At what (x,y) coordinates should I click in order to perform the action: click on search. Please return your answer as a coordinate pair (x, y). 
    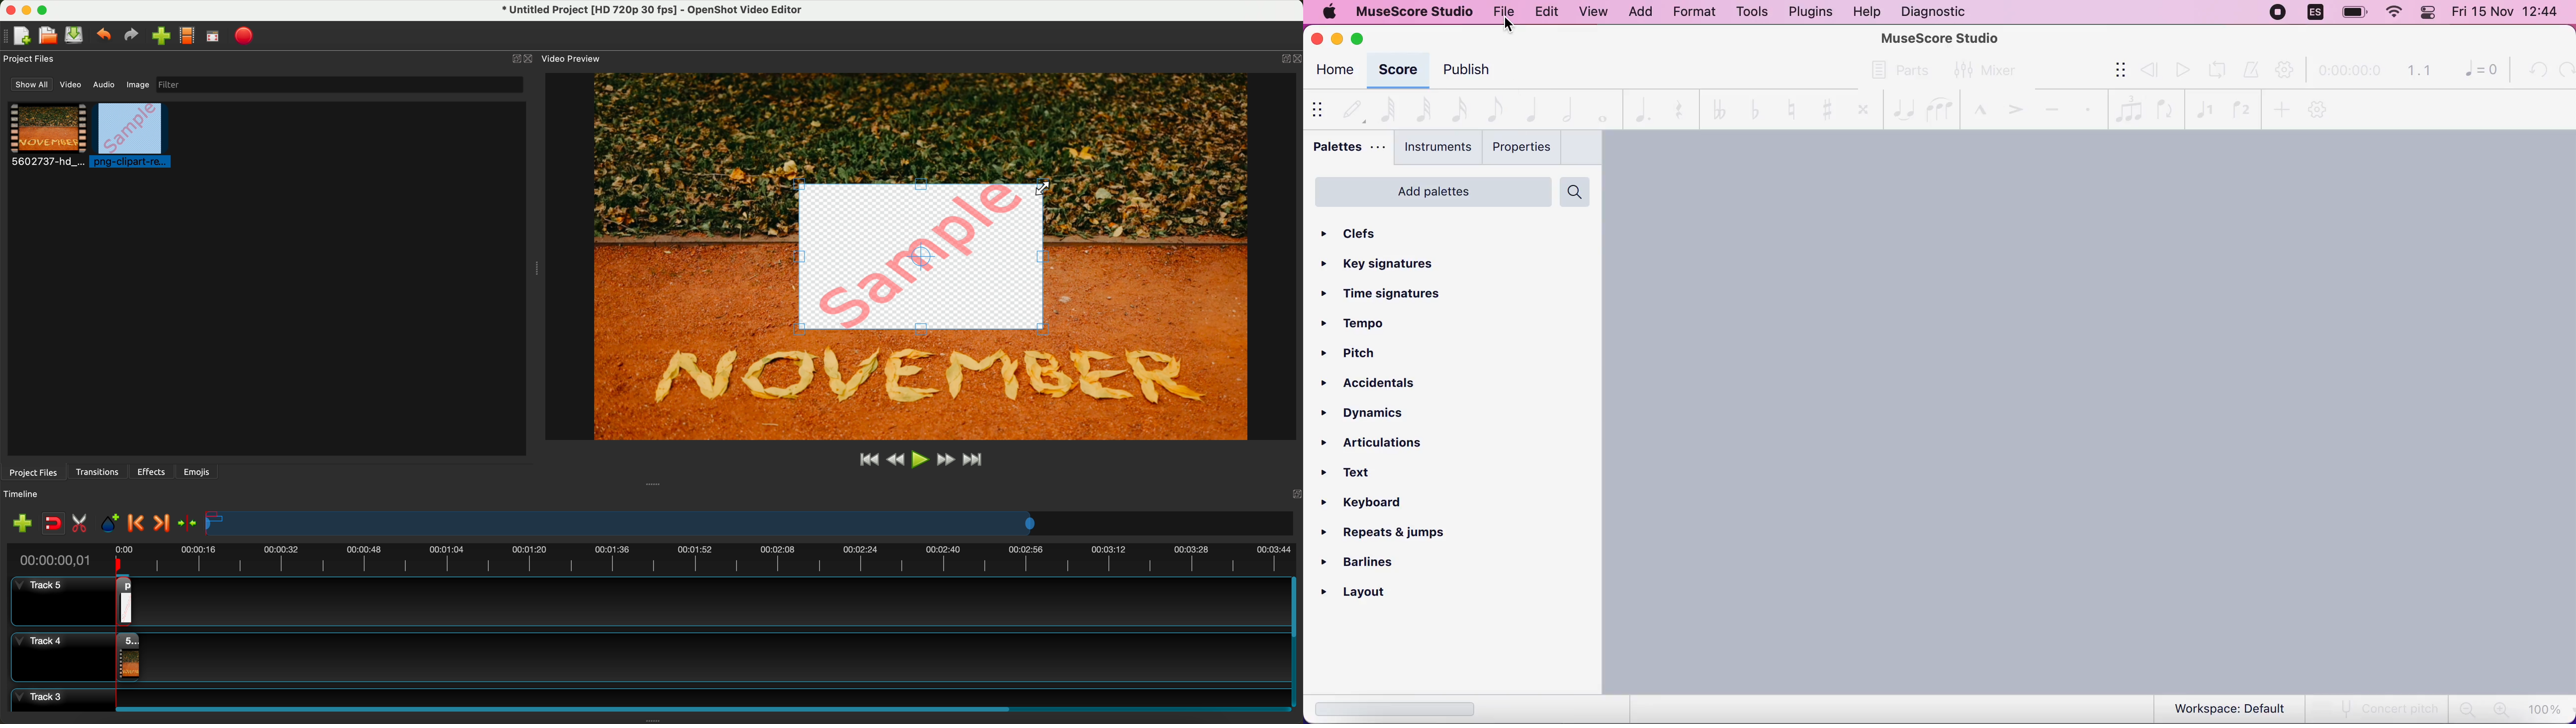
    Looking at the image, I should click on (1579, 190).